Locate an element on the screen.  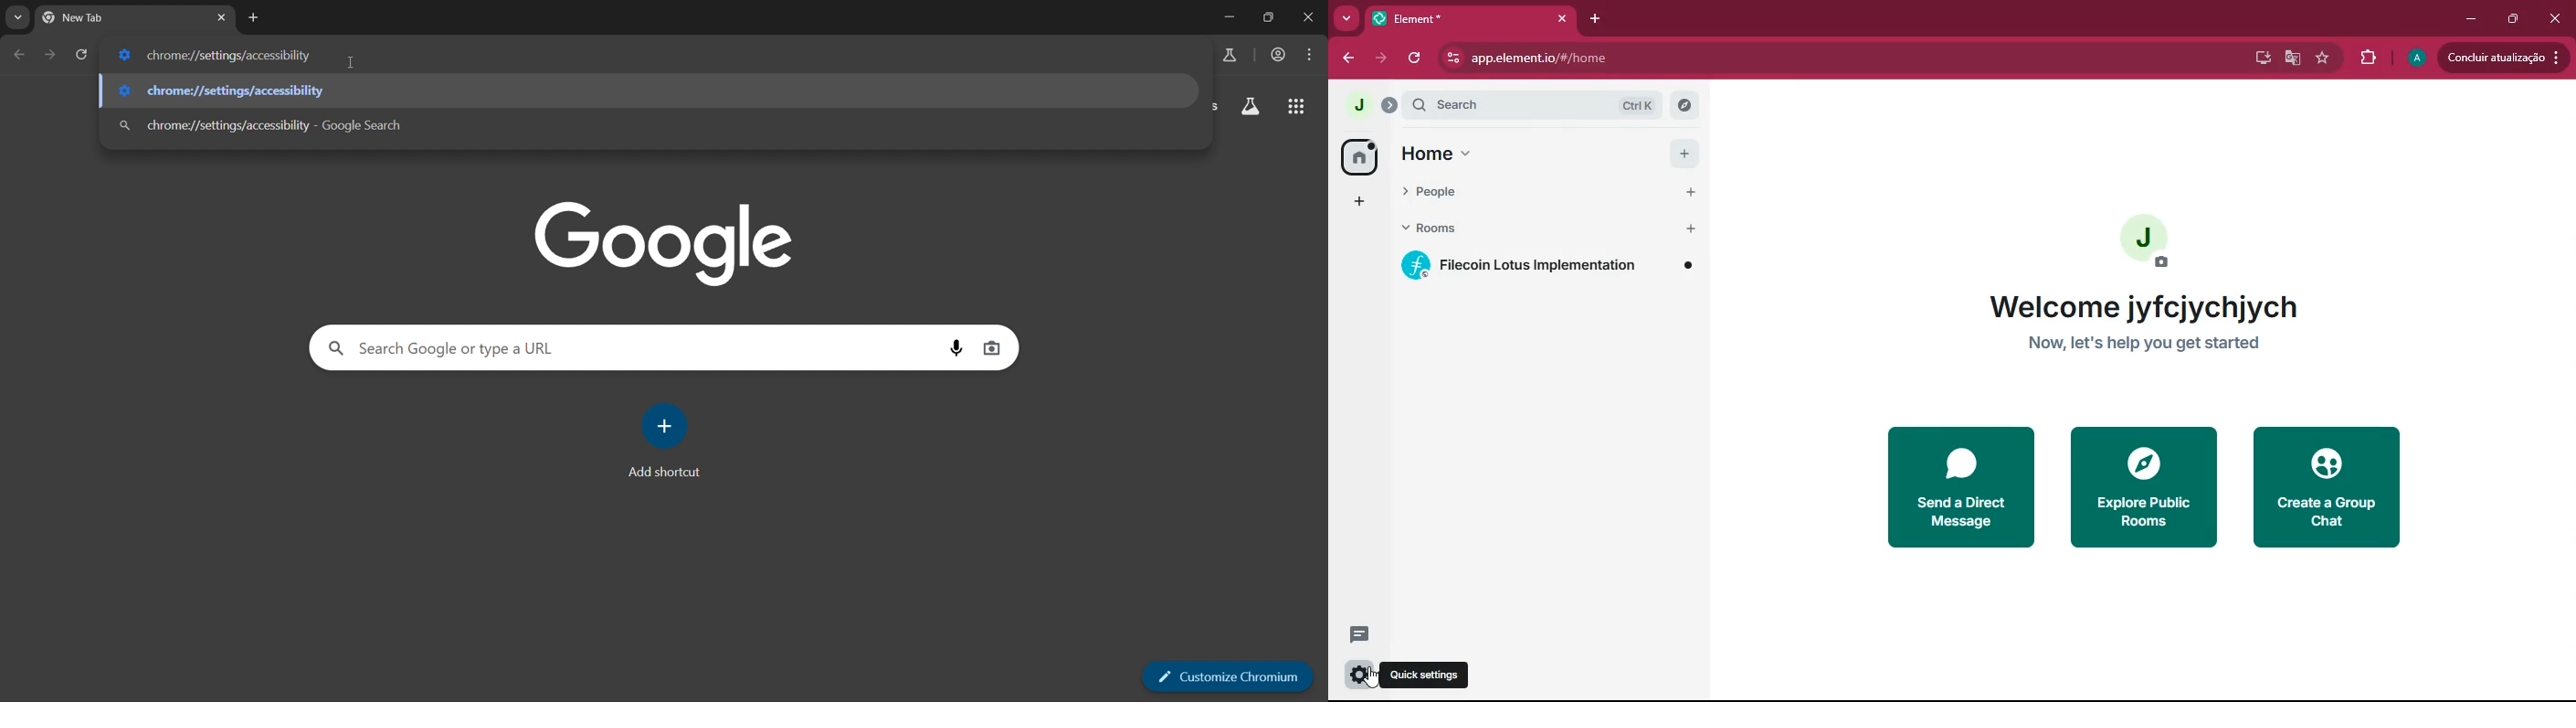
forward is located at coordinates (1383, 60).